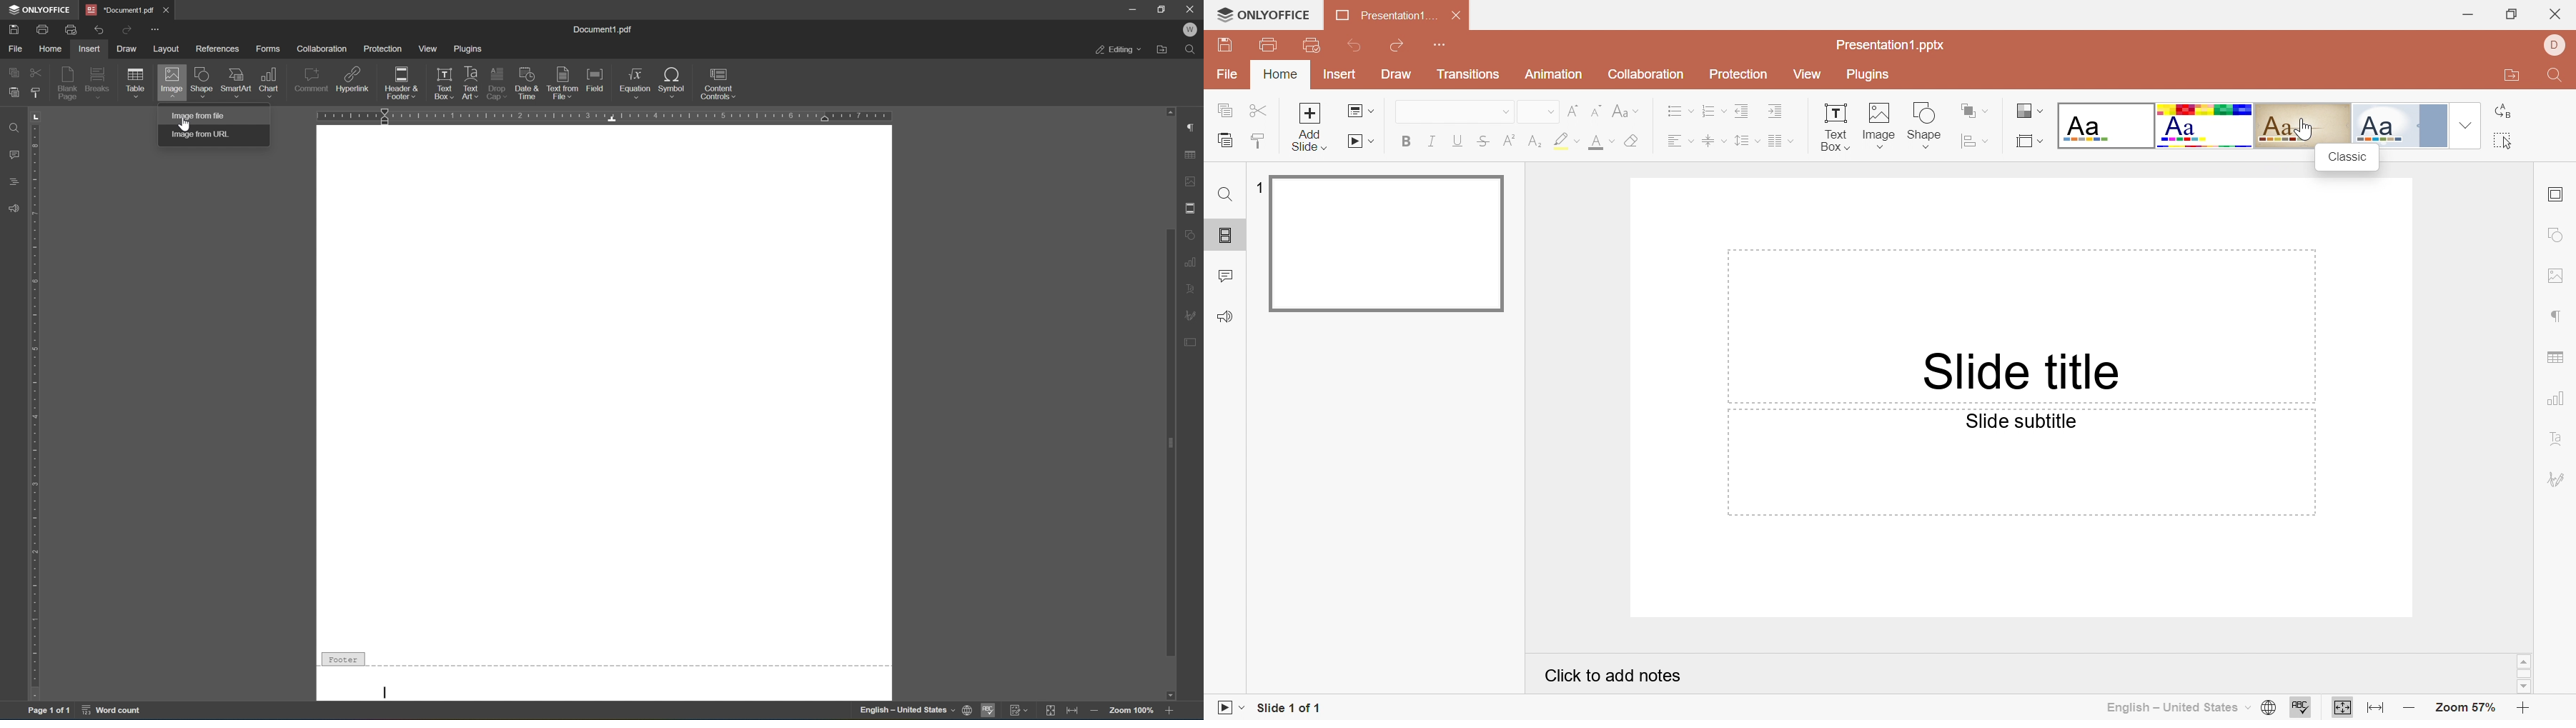  What do you see at coordinates (169, 48) in the screenshot?
I see `layout` at bounding box center [169, 48].